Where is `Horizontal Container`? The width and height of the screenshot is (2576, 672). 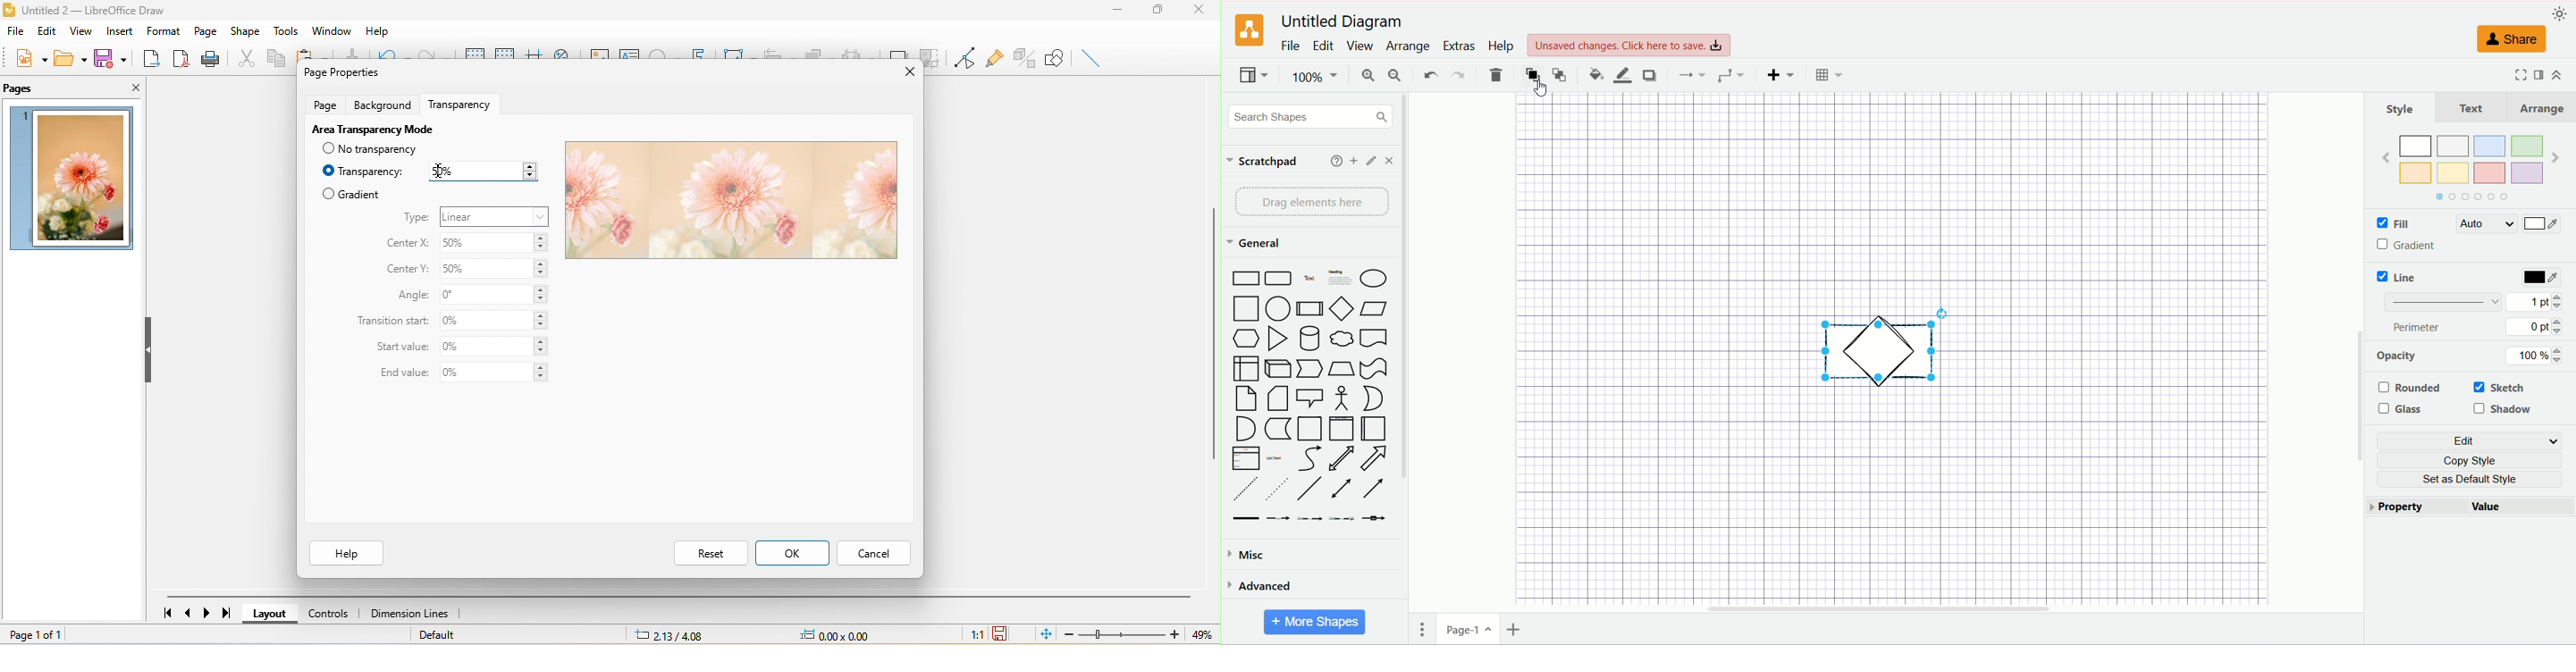 Horizontal Container is located at coordinates (1376, 428).